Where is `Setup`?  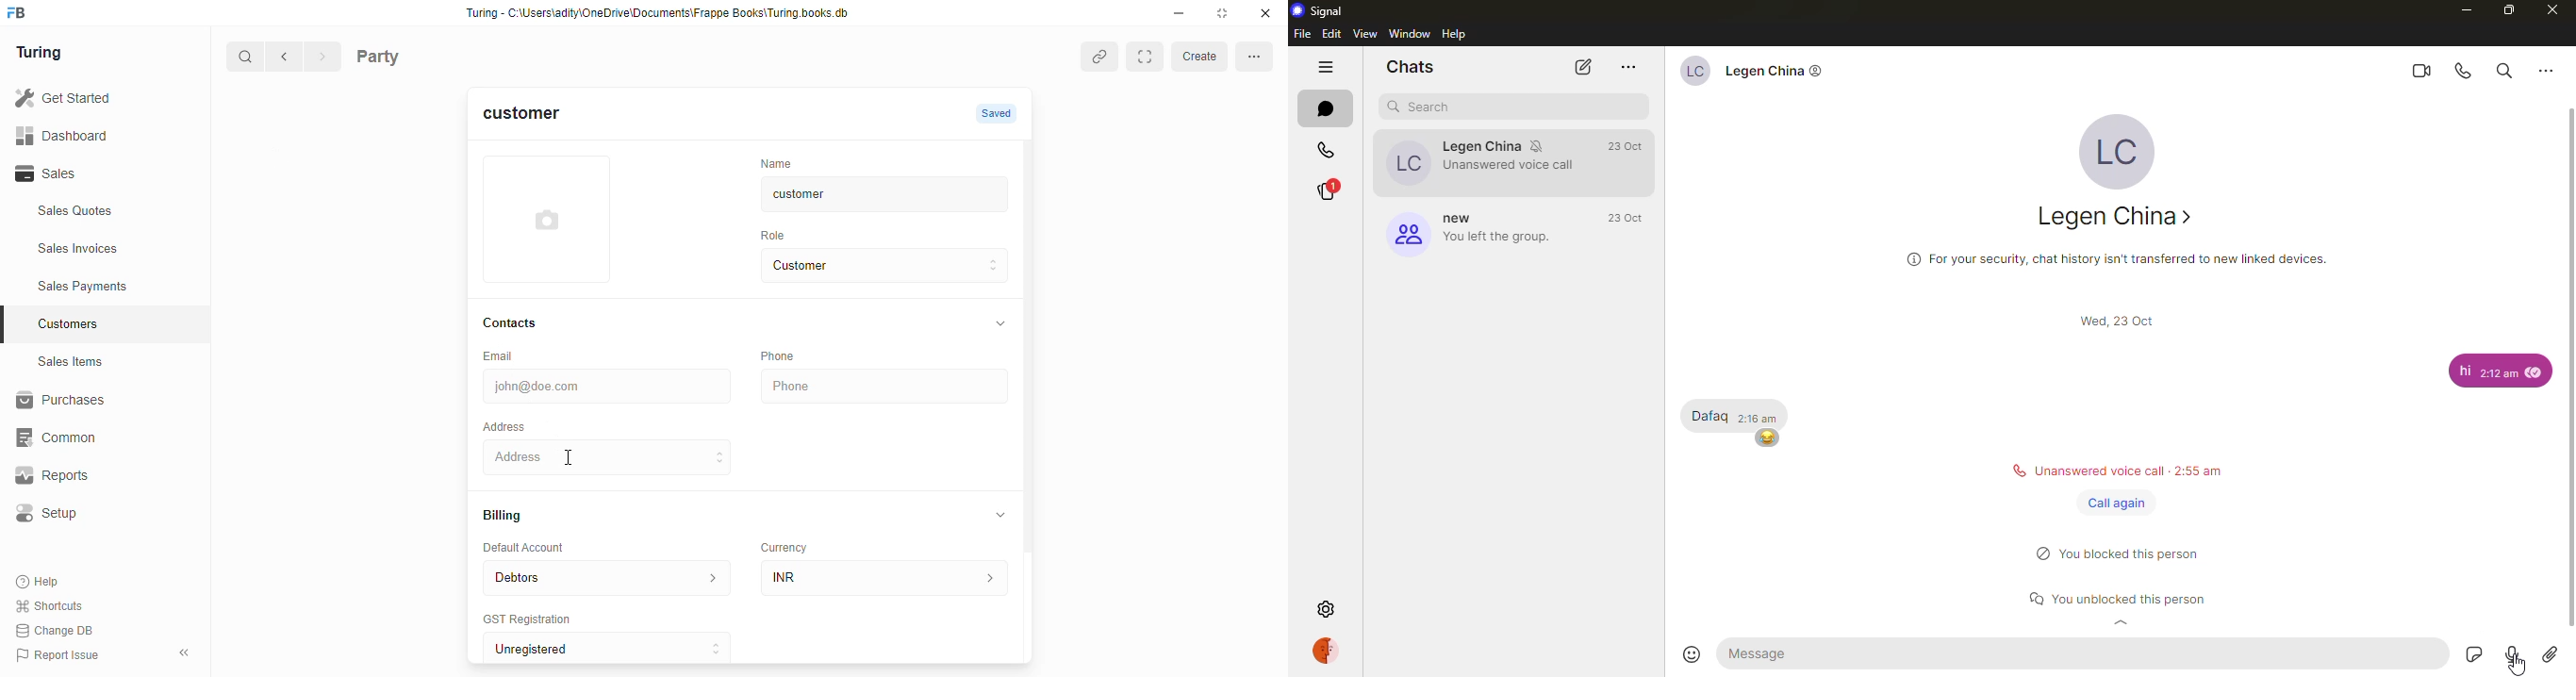 Setup is located at coordinates (95, 513).